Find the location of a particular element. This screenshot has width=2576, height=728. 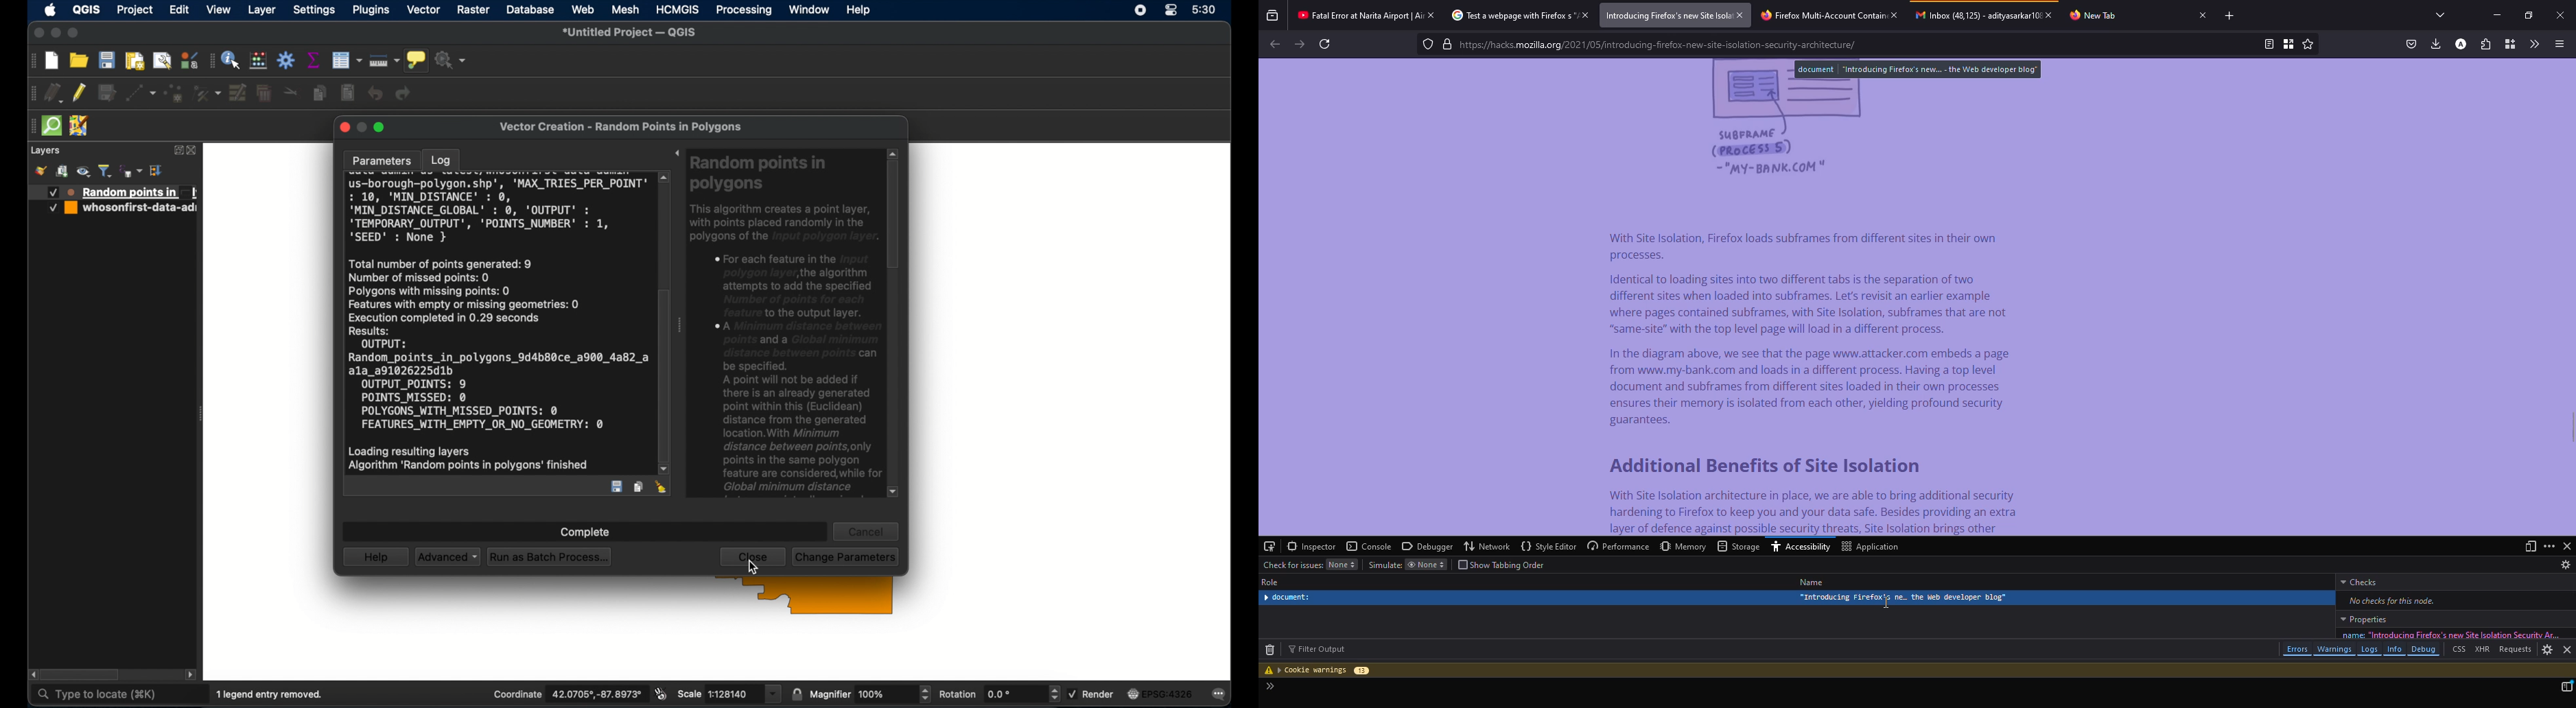

parameters is located at coordinates (383, 159).